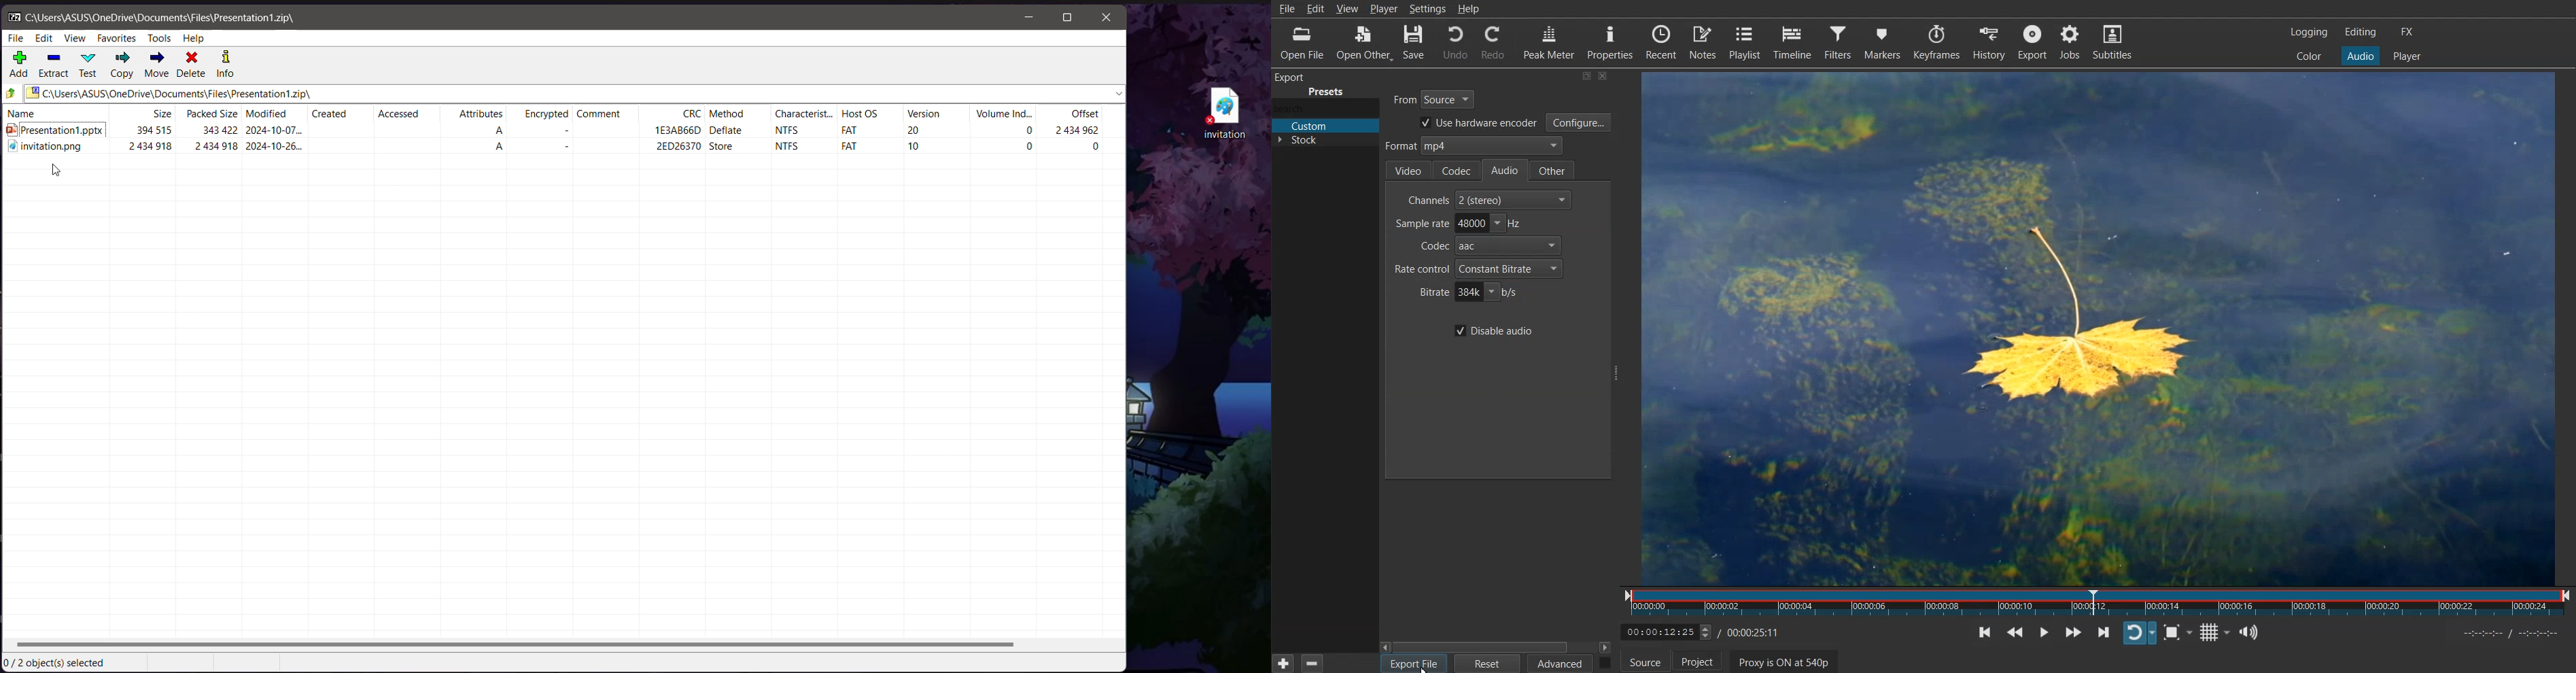  What do you see at coordinates (805, 113) in the screenshot?
I see `Characteristics` at bounding box center [805, 113].